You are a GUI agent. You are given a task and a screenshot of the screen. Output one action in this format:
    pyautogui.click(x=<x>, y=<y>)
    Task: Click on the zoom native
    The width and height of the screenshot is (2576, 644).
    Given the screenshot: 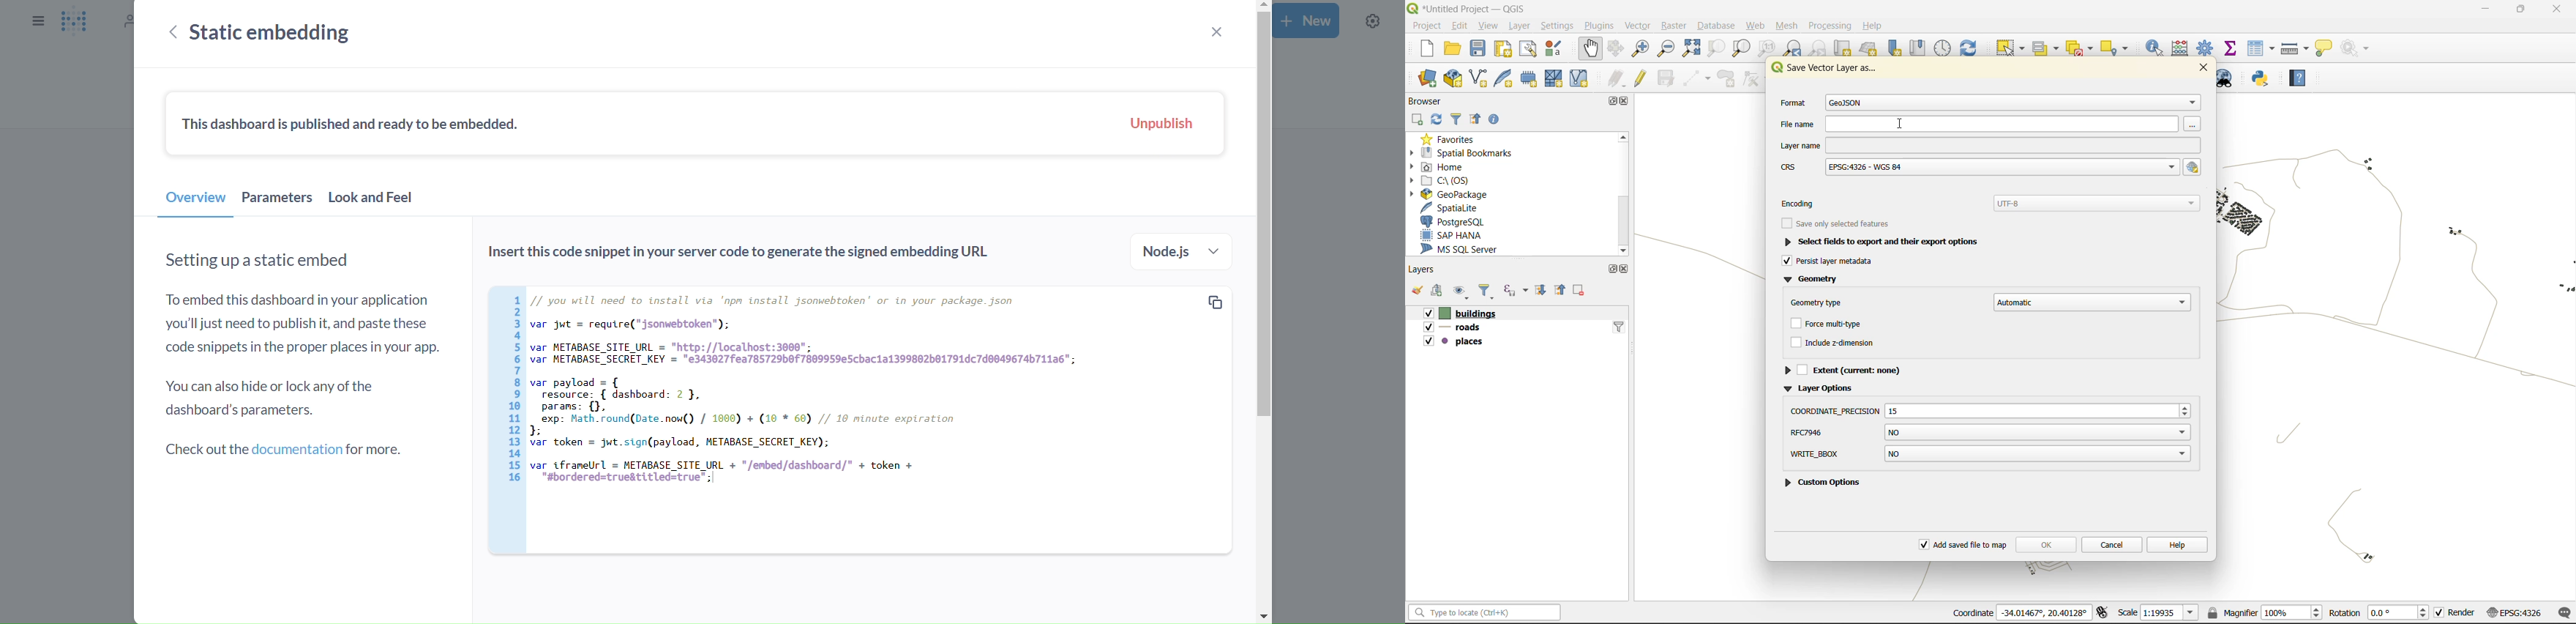 What is the action you would take?
    pyautogui.click(x=1768, y=48)
    